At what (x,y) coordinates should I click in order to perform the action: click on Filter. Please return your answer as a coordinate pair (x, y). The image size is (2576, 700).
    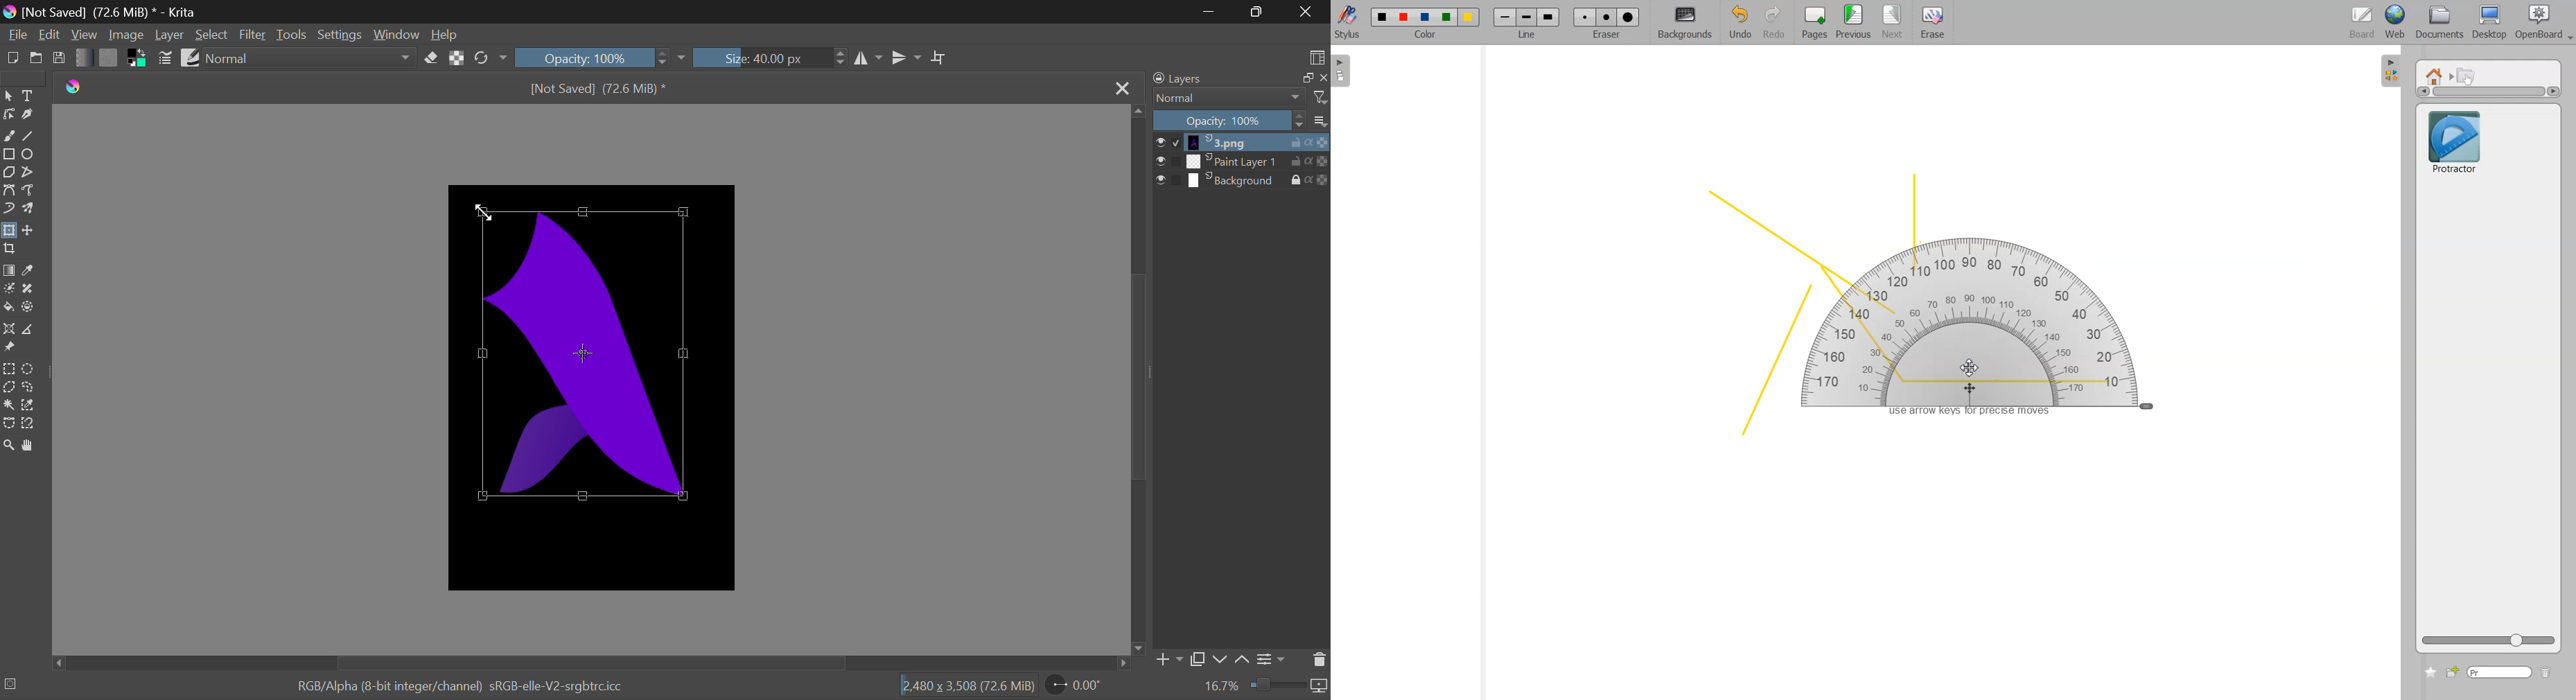
    Looking at the image, I should click on (254, 35).